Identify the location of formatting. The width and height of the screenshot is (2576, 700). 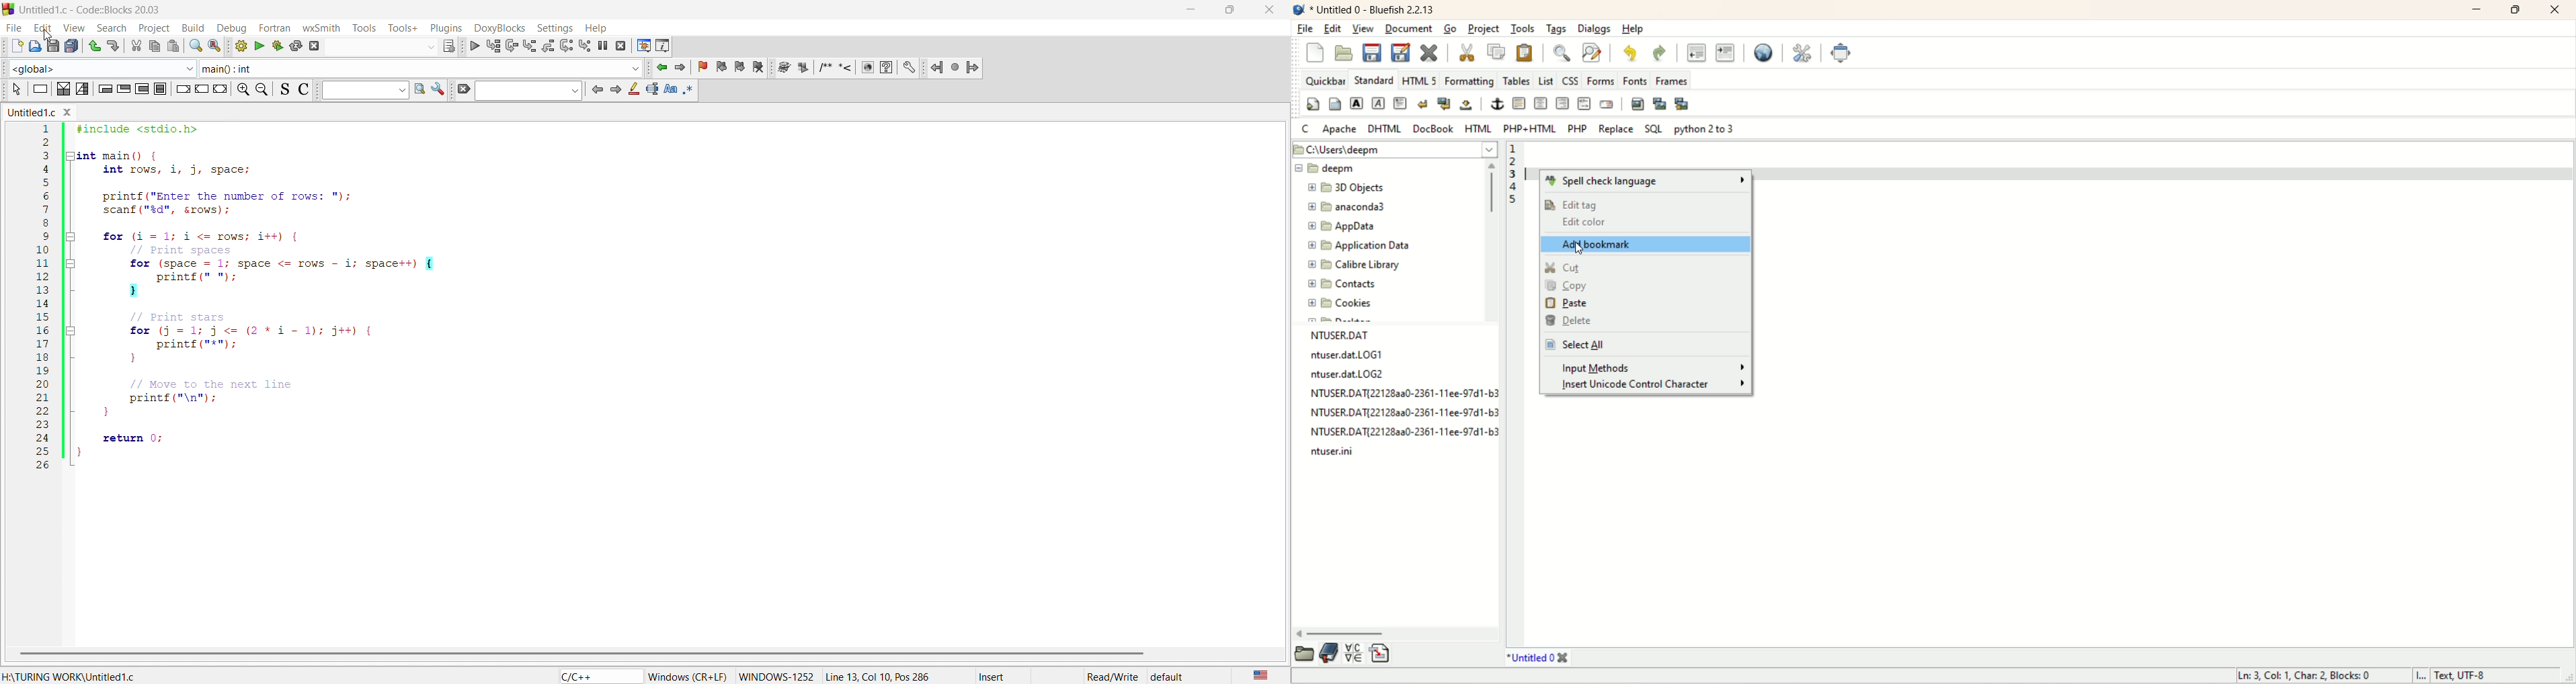
(1471, 80).